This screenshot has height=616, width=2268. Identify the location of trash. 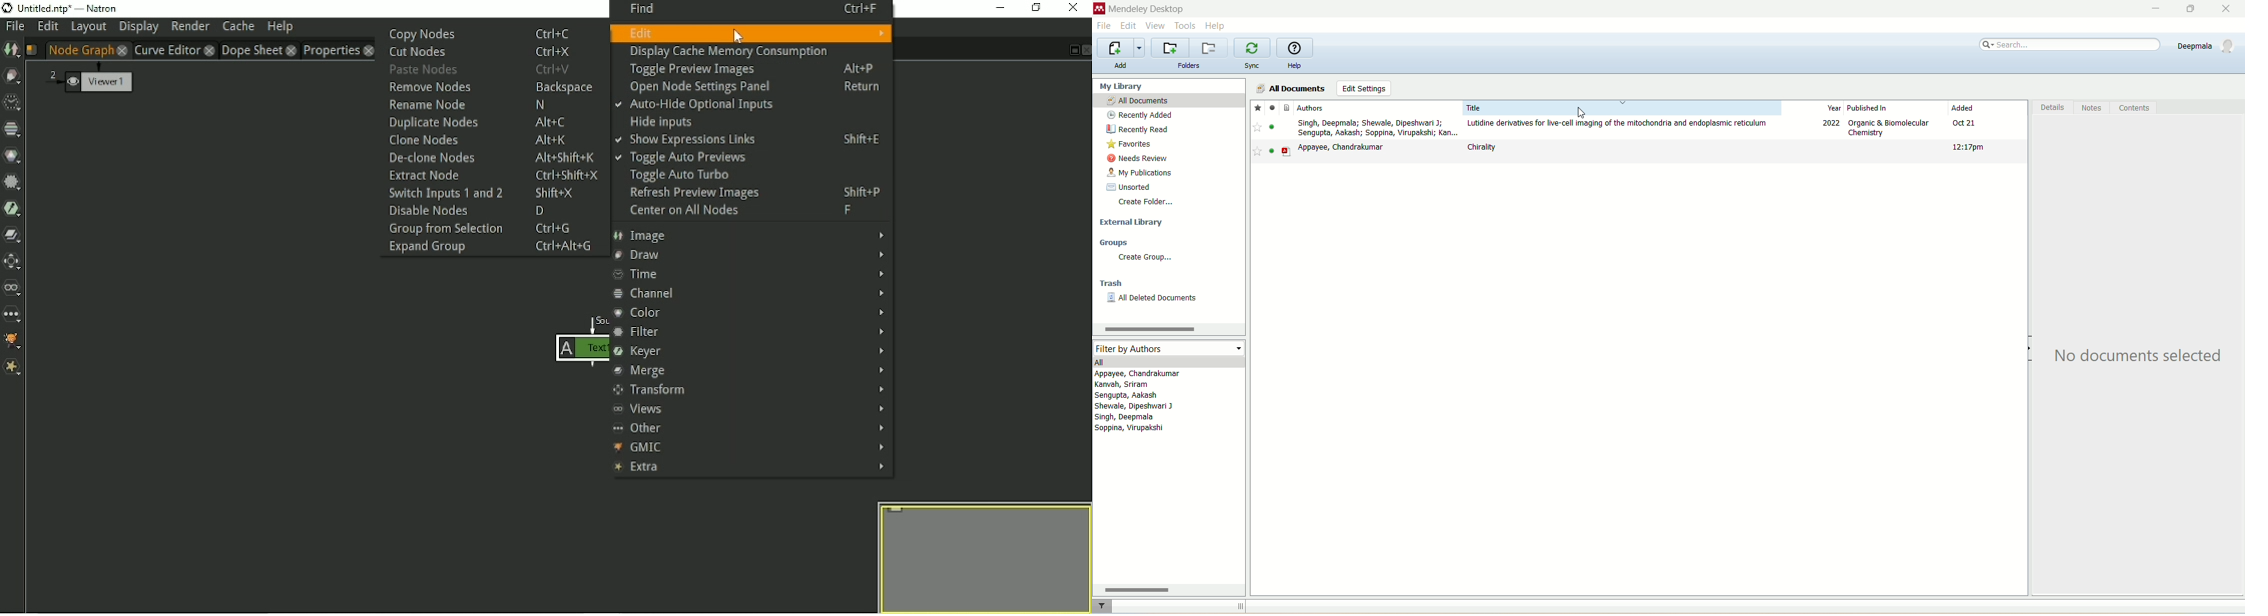
(1109, 284).